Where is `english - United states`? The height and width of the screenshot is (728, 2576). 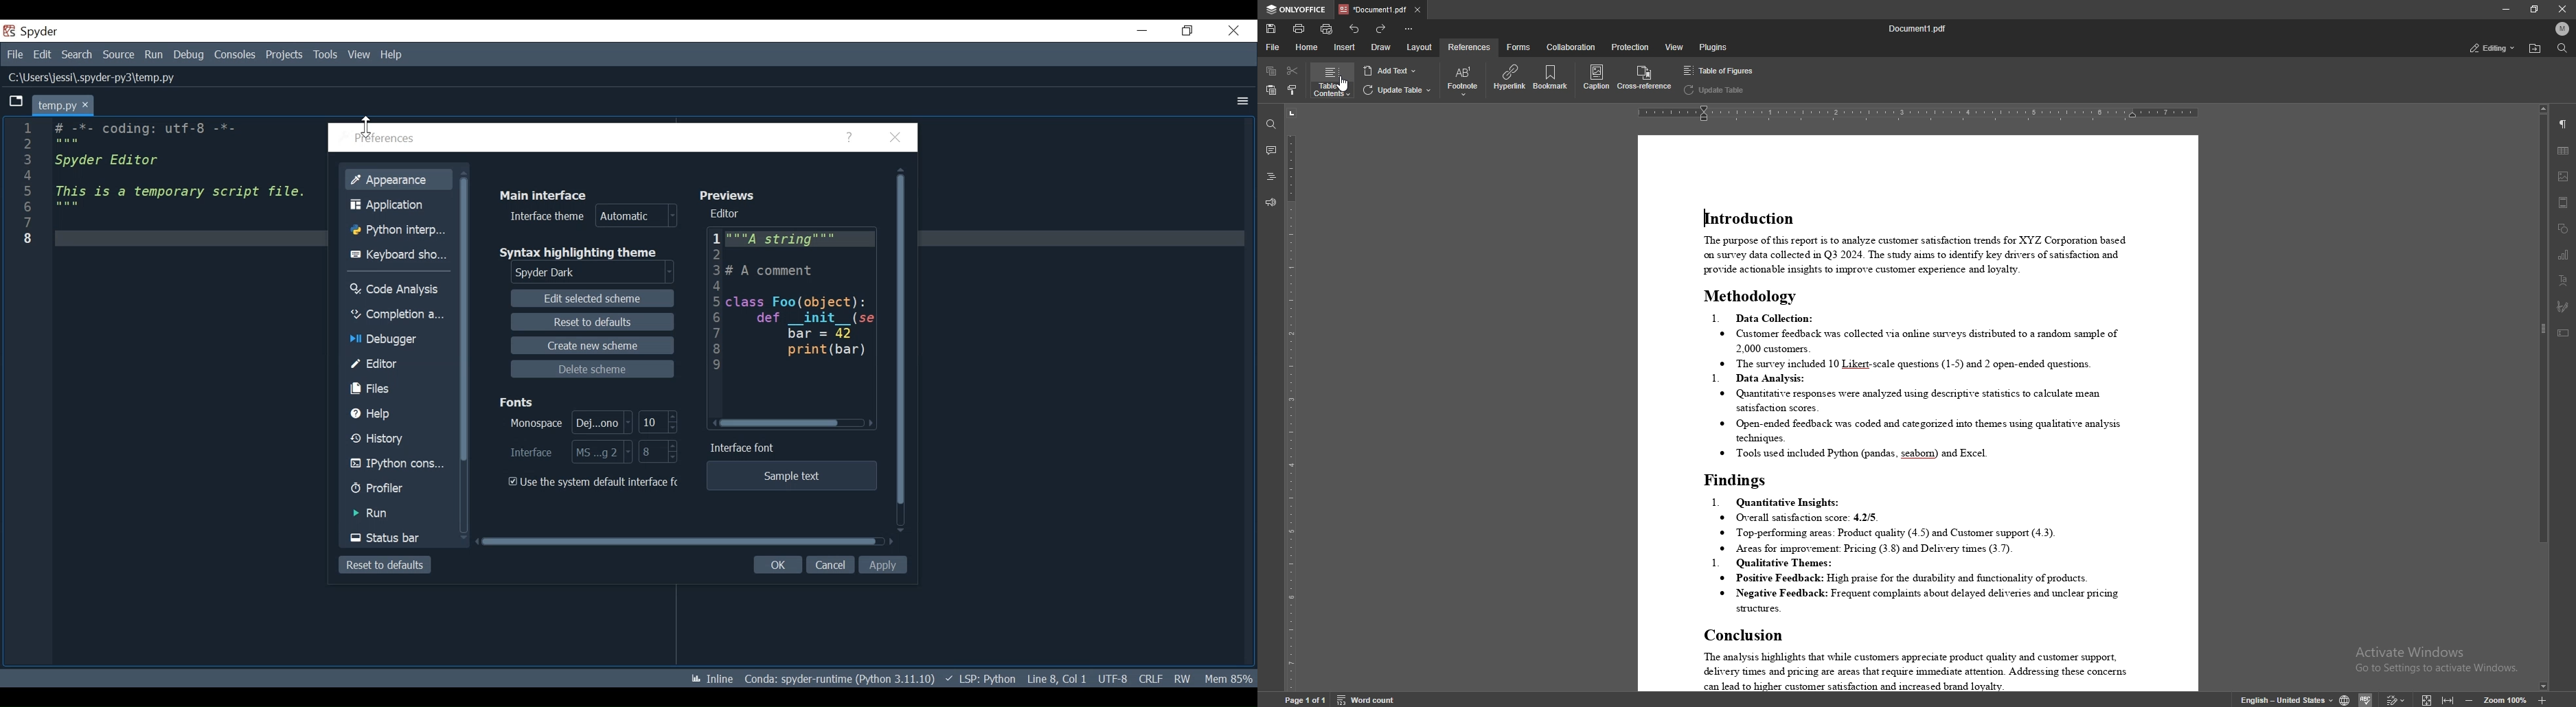
english - United states is located at coordinates (2283, 700).